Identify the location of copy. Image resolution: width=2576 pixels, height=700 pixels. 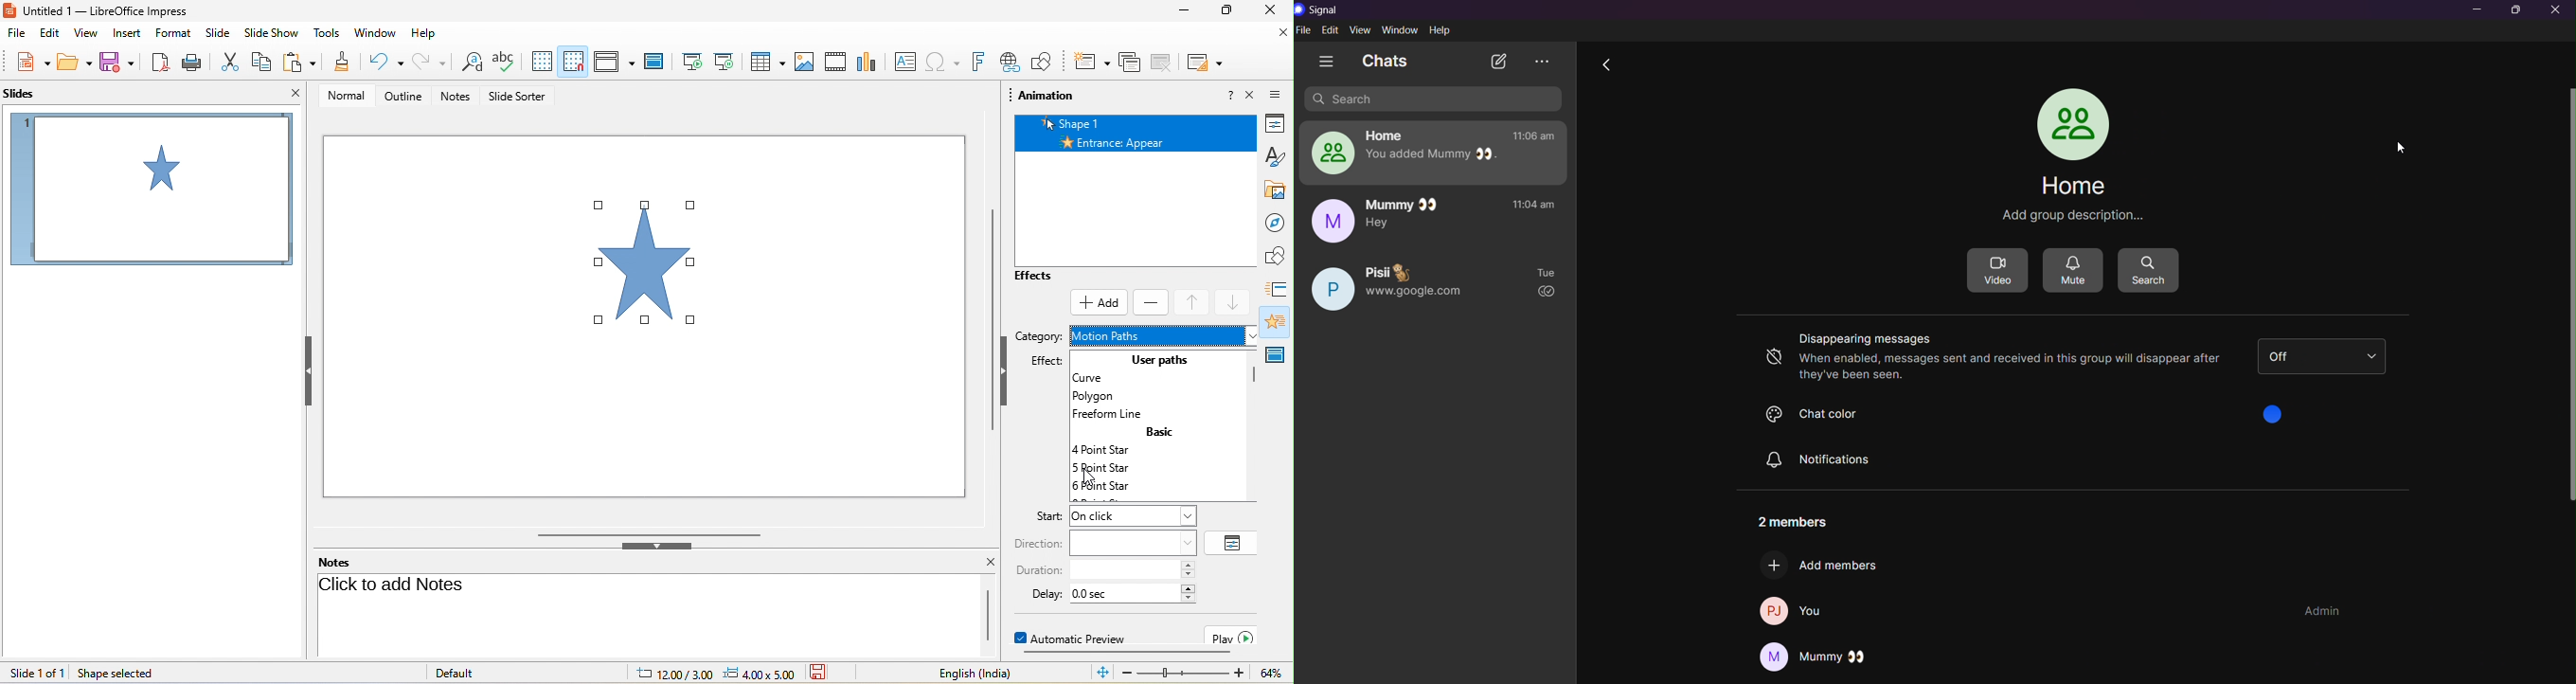
(264, 62).